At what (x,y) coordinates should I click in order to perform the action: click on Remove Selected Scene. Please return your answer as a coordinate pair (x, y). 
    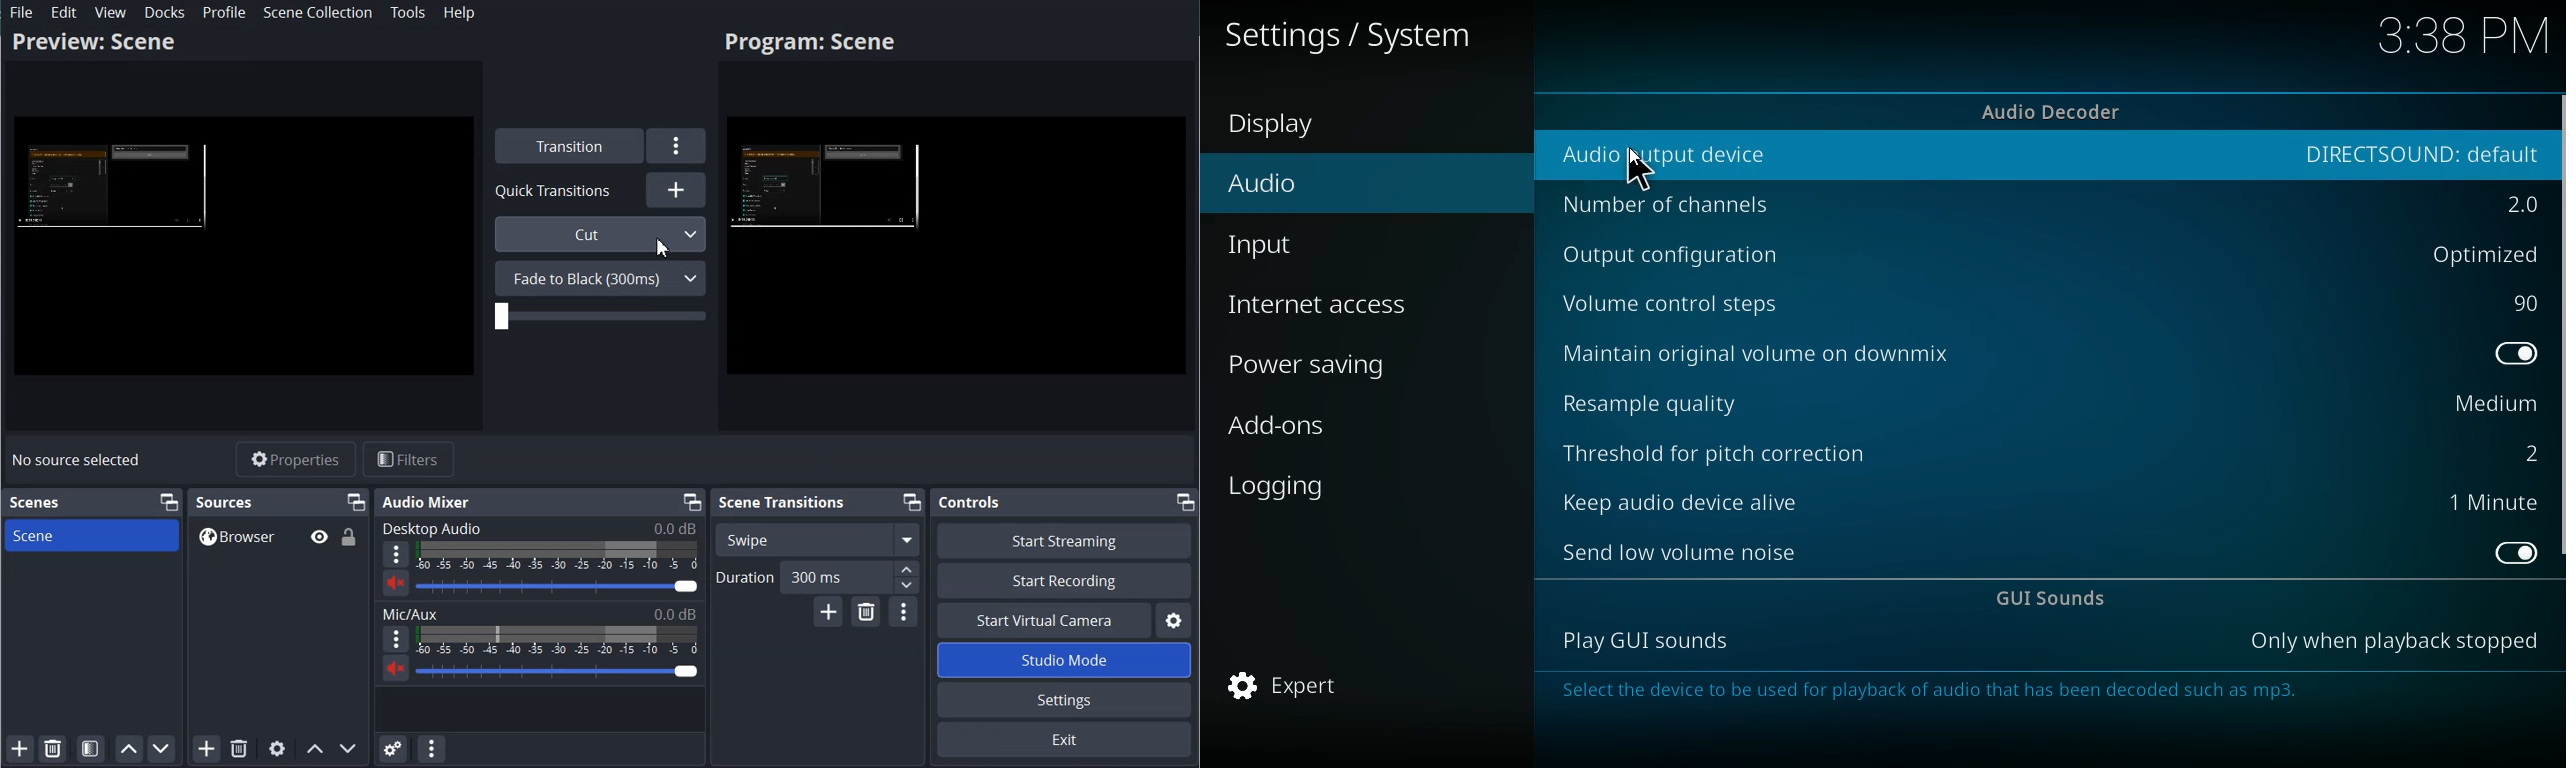
    Looking at the image, I should click on (53, 748).